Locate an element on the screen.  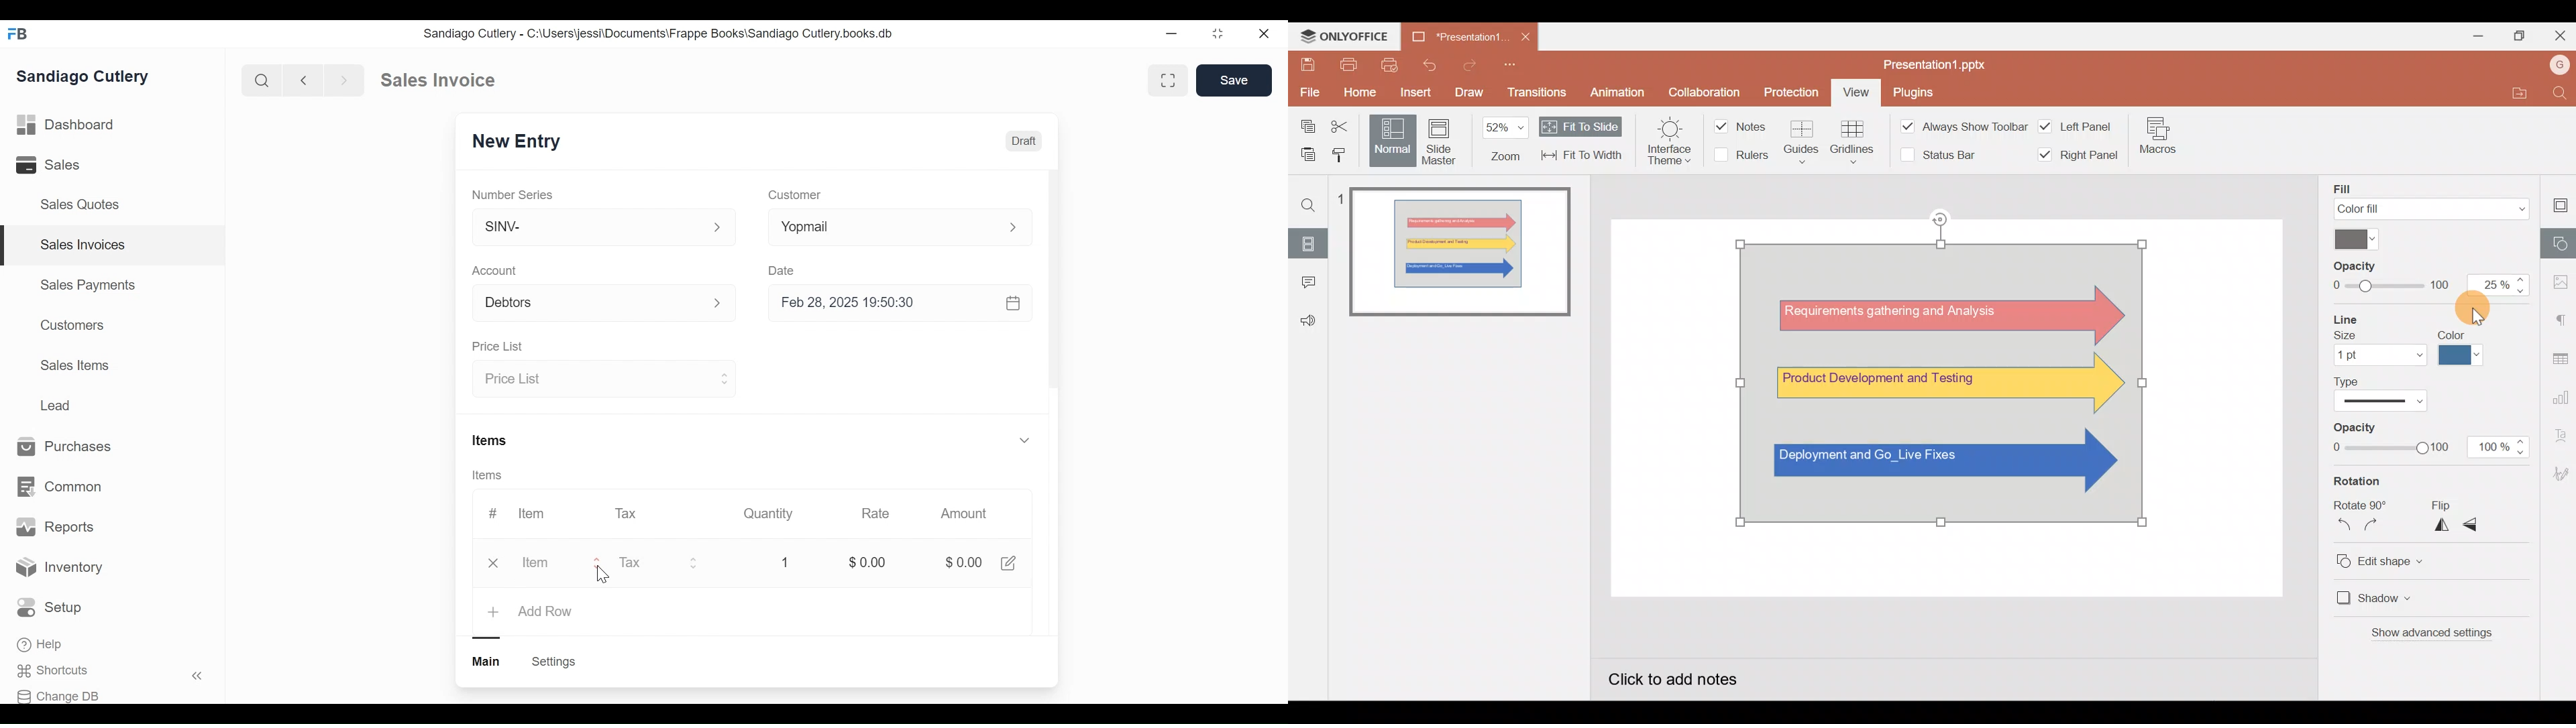
Flip vertically is located at coordinates (2475, 524).